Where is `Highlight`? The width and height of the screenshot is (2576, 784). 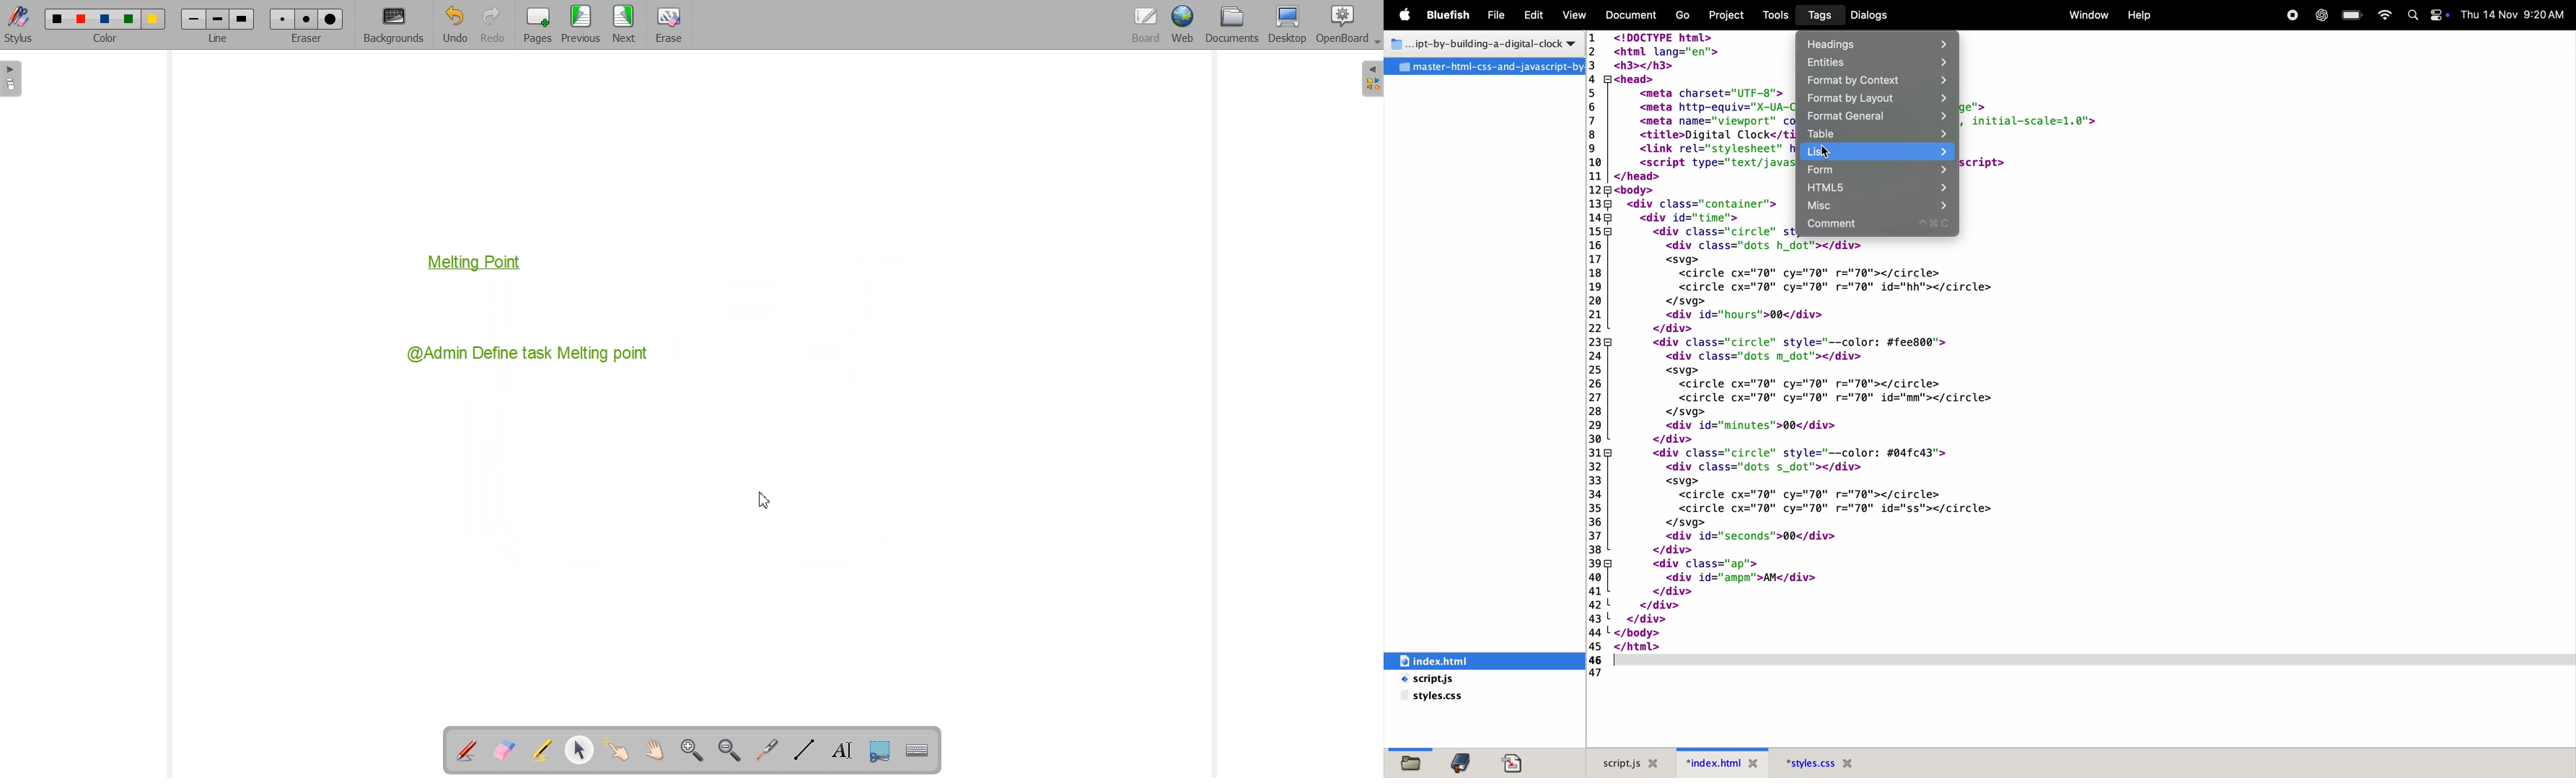
Highlight is located at coordinates (543, 751).